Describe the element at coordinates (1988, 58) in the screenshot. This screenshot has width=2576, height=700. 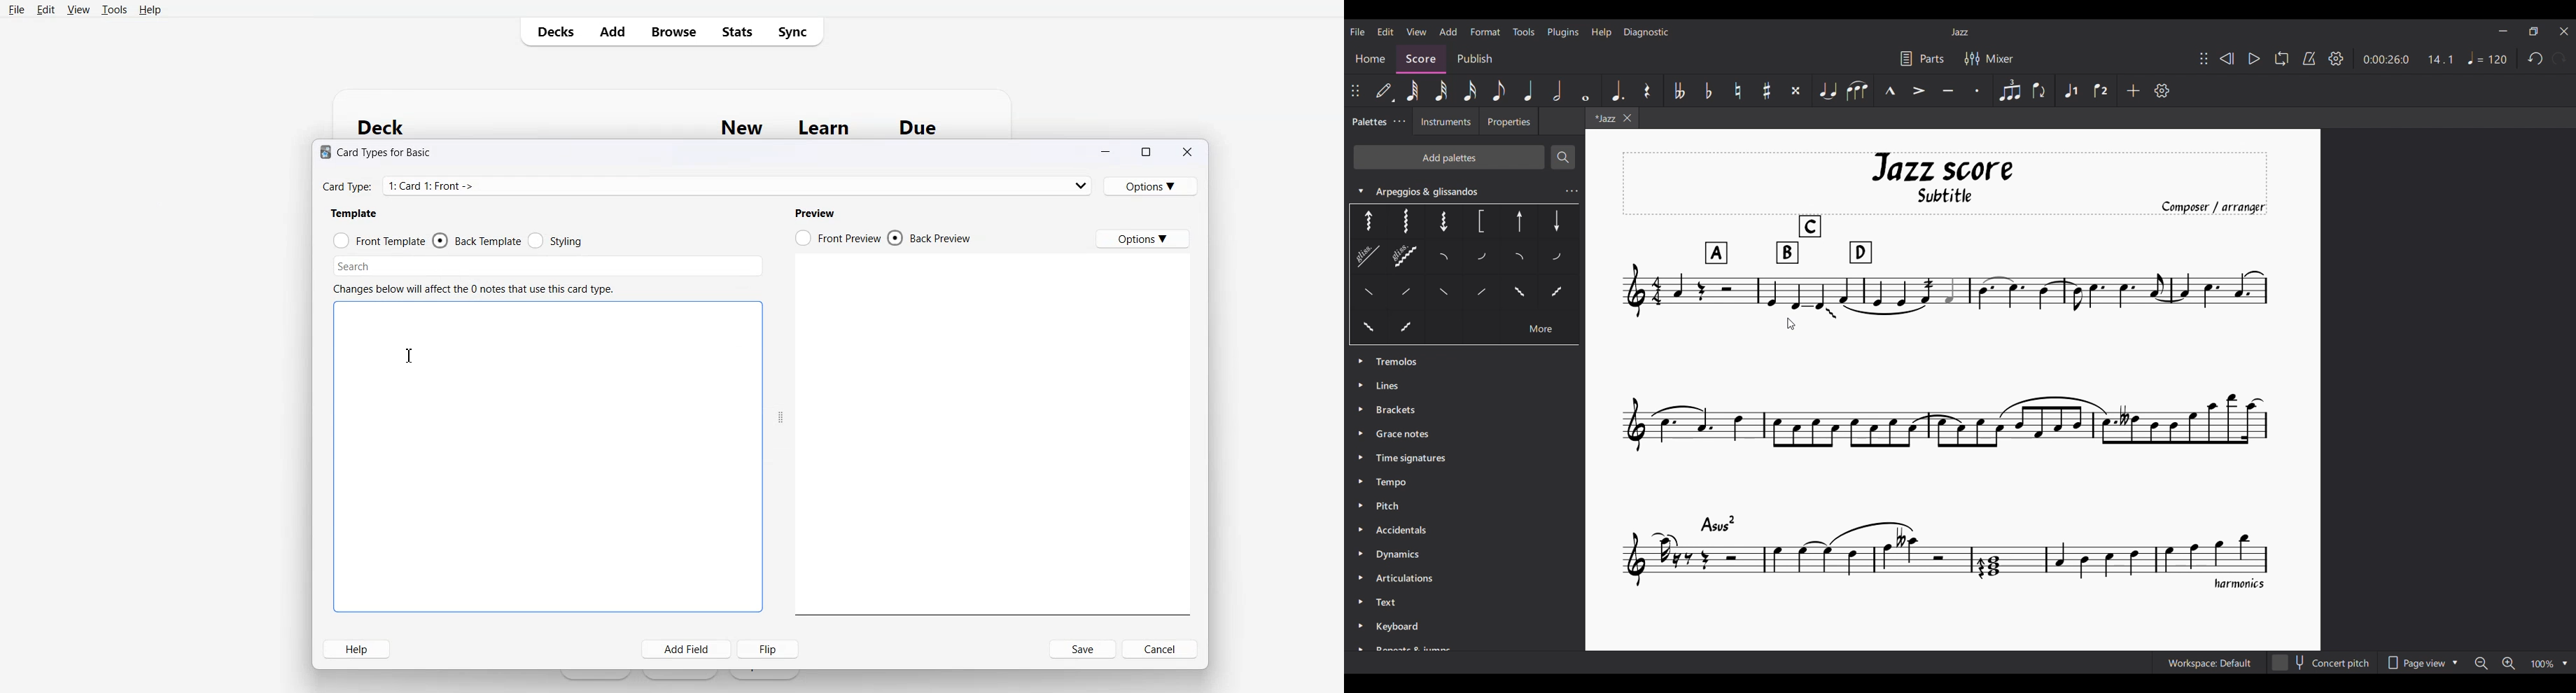
I see `Mixer settings` at that location.